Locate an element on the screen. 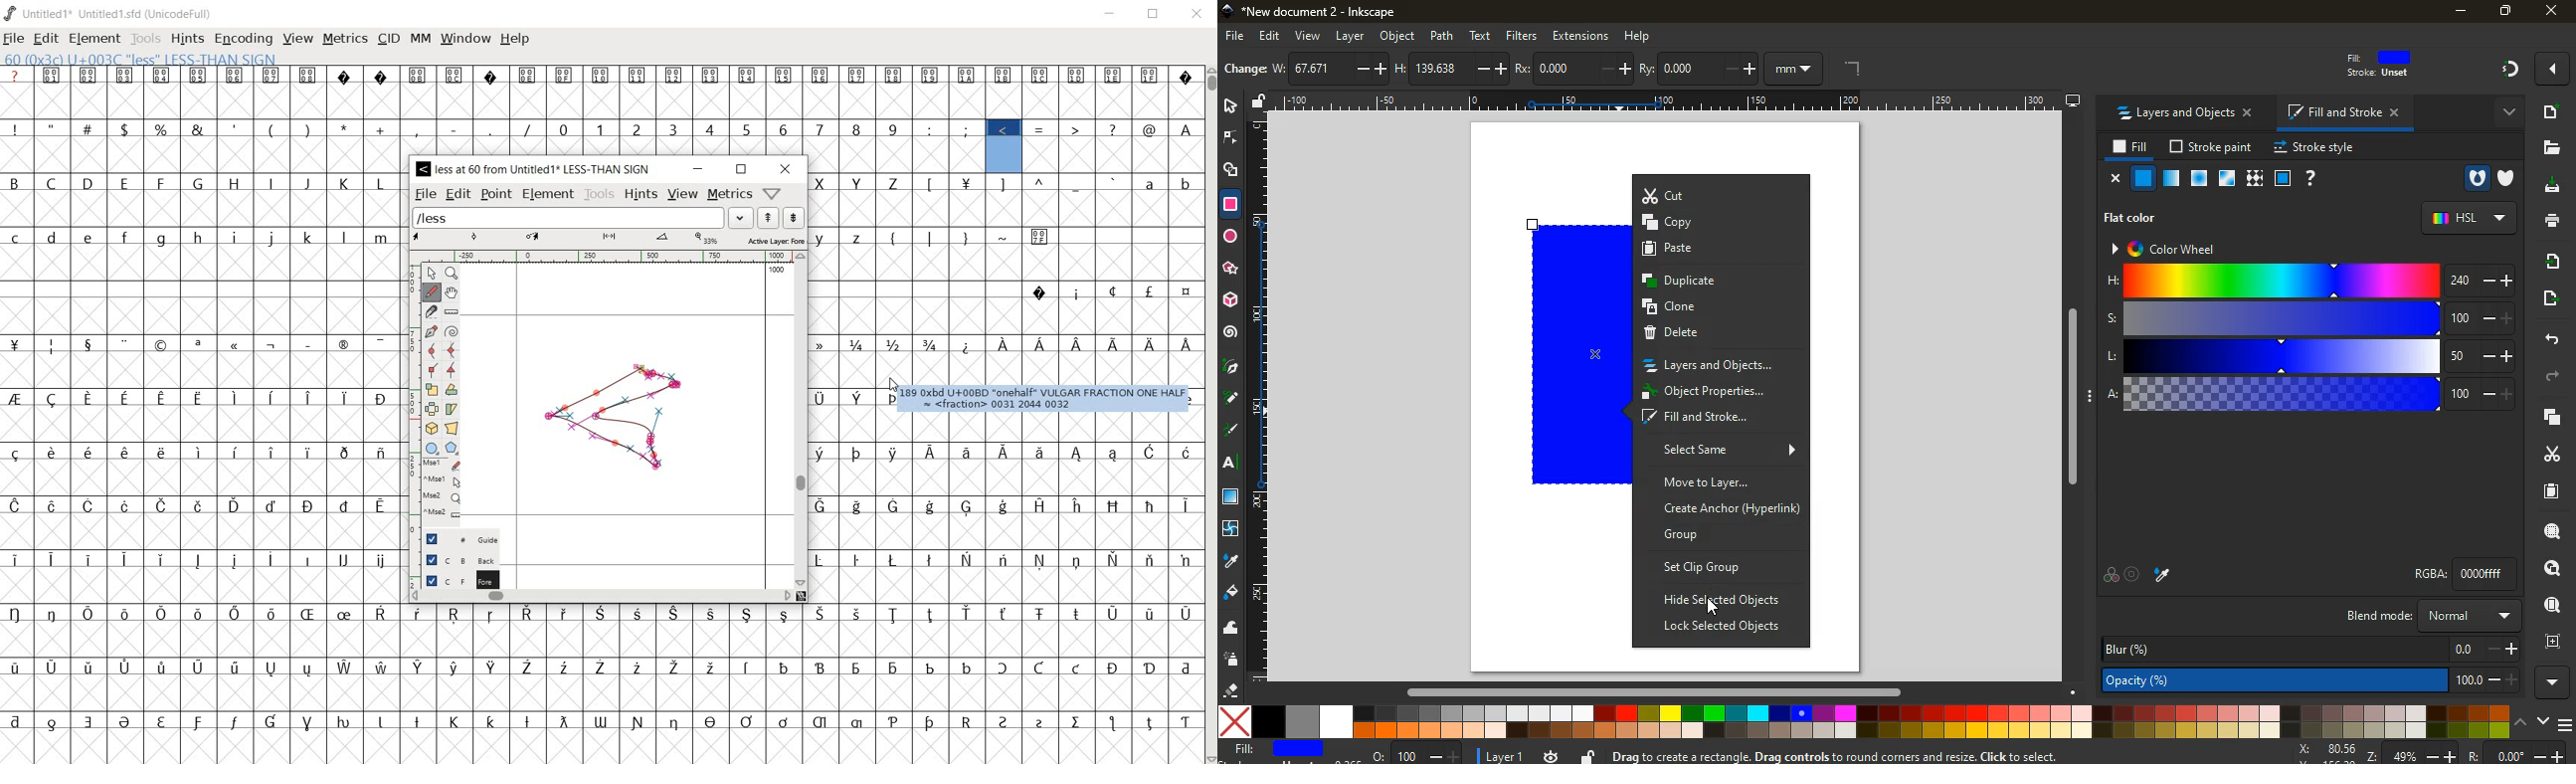 The width and height of the screenshot is (2576, 784). change whether spiro is active or not" is located at coordinates (451, 330).